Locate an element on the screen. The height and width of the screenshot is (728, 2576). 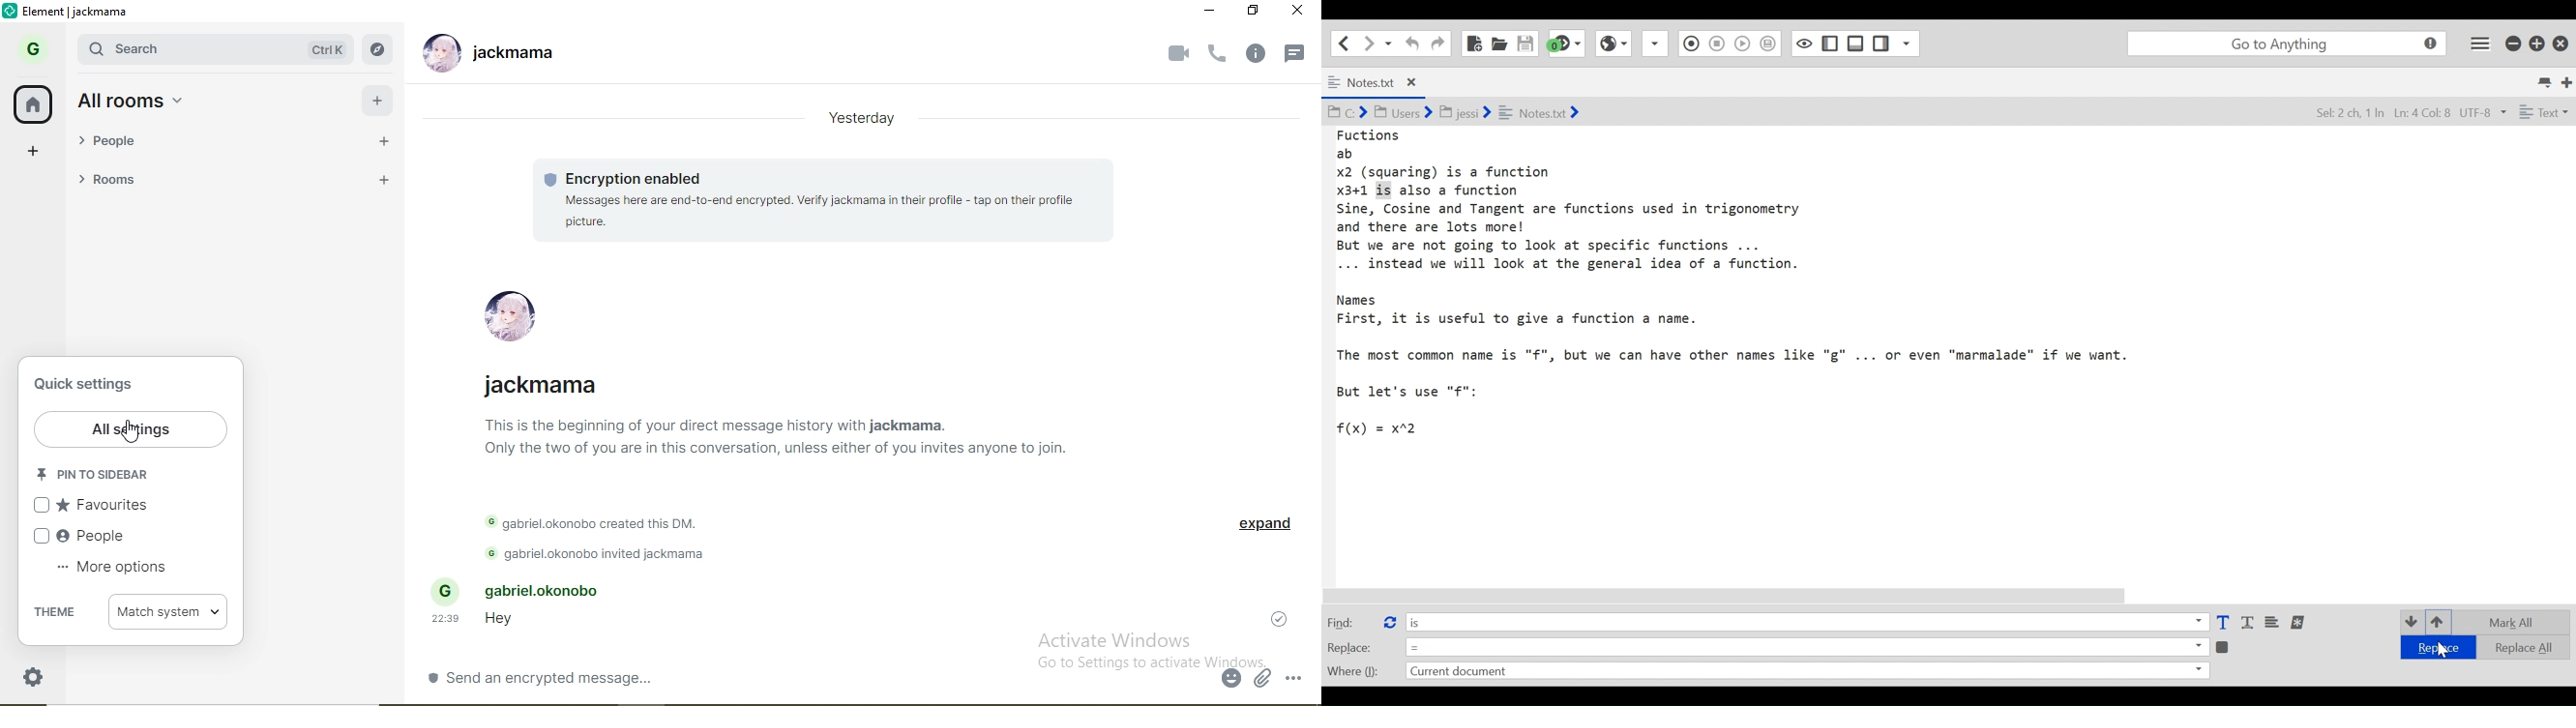
profile is located at coordinates (518, 313).